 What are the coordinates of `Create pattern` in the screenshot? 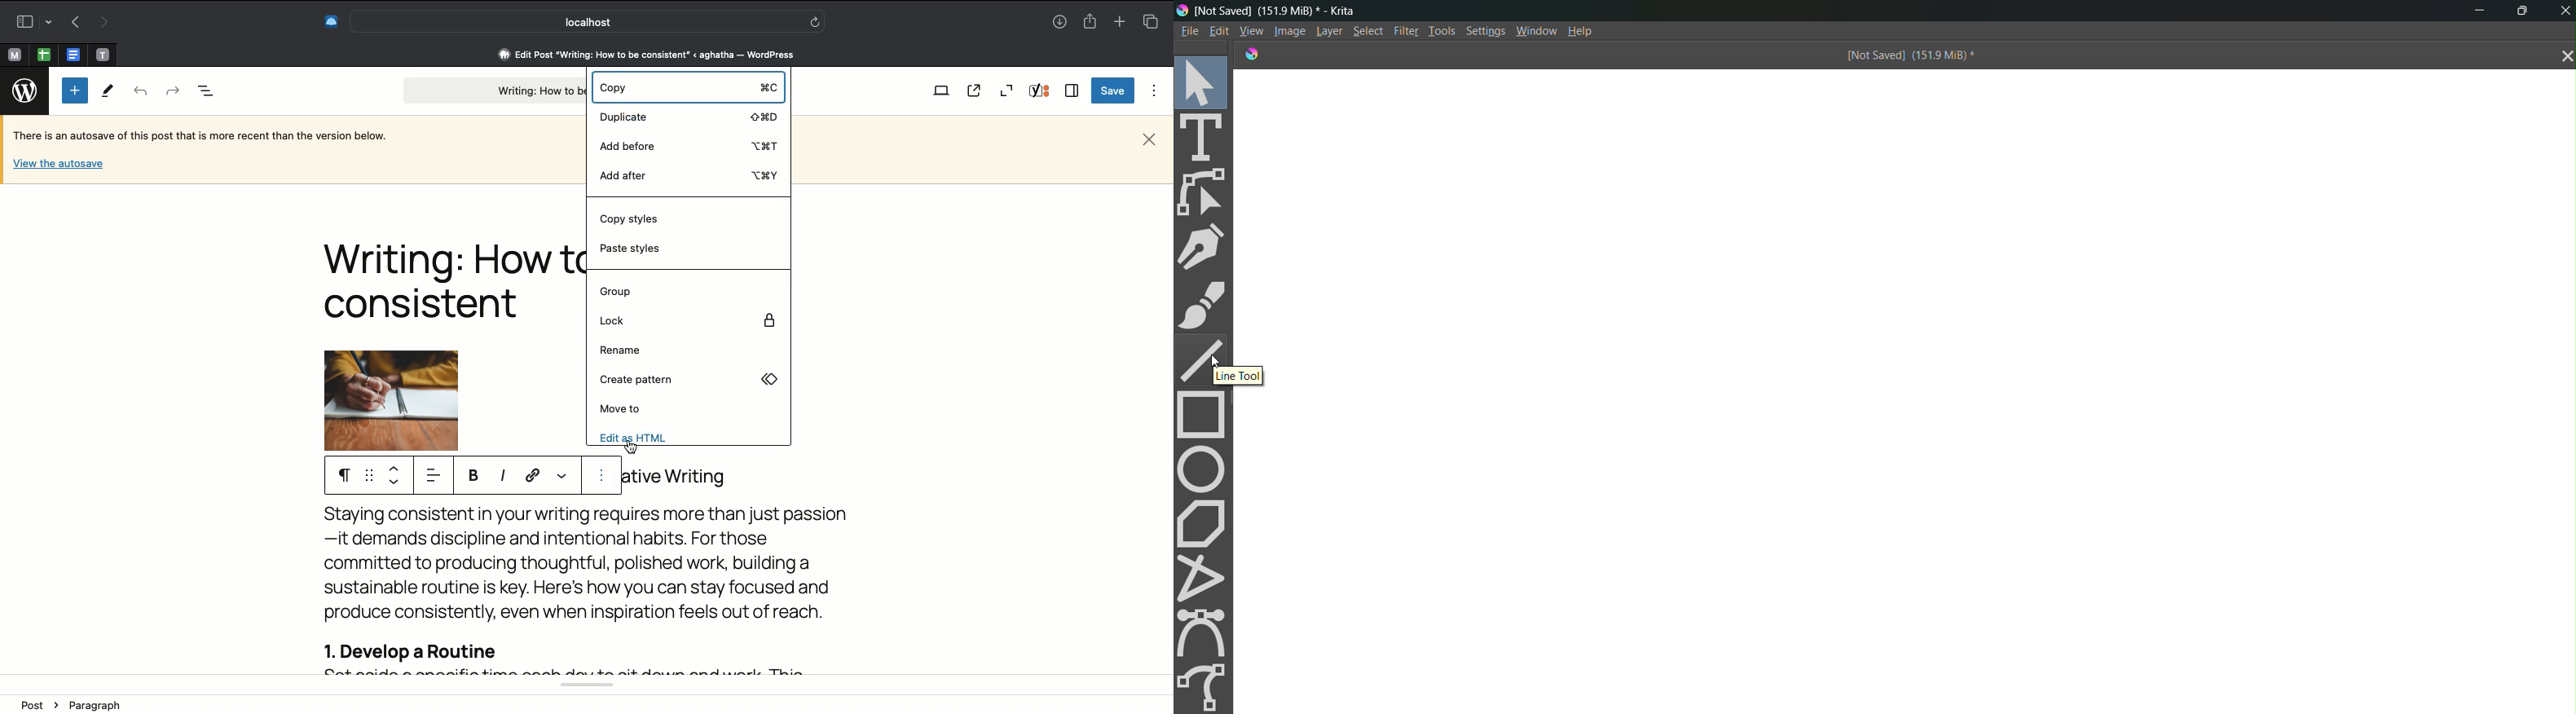 It's located at (687, 381).